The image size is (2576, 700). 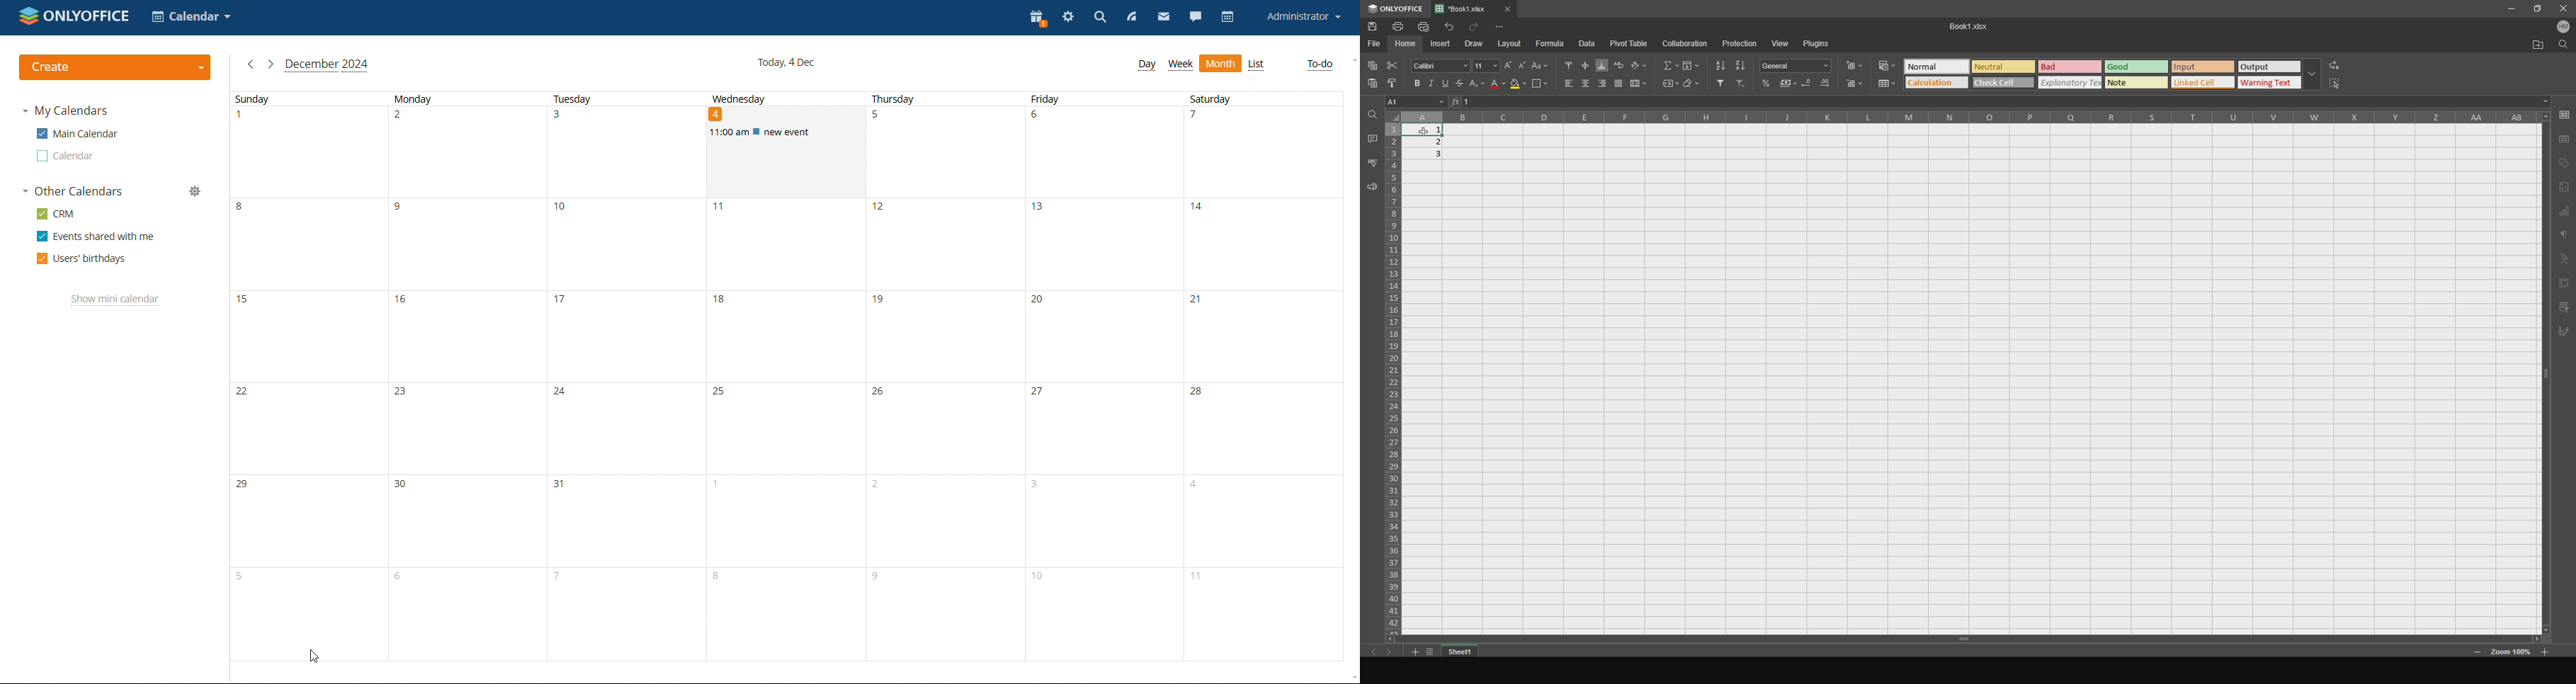 I want to click on save, so click(x=1376, y=26).